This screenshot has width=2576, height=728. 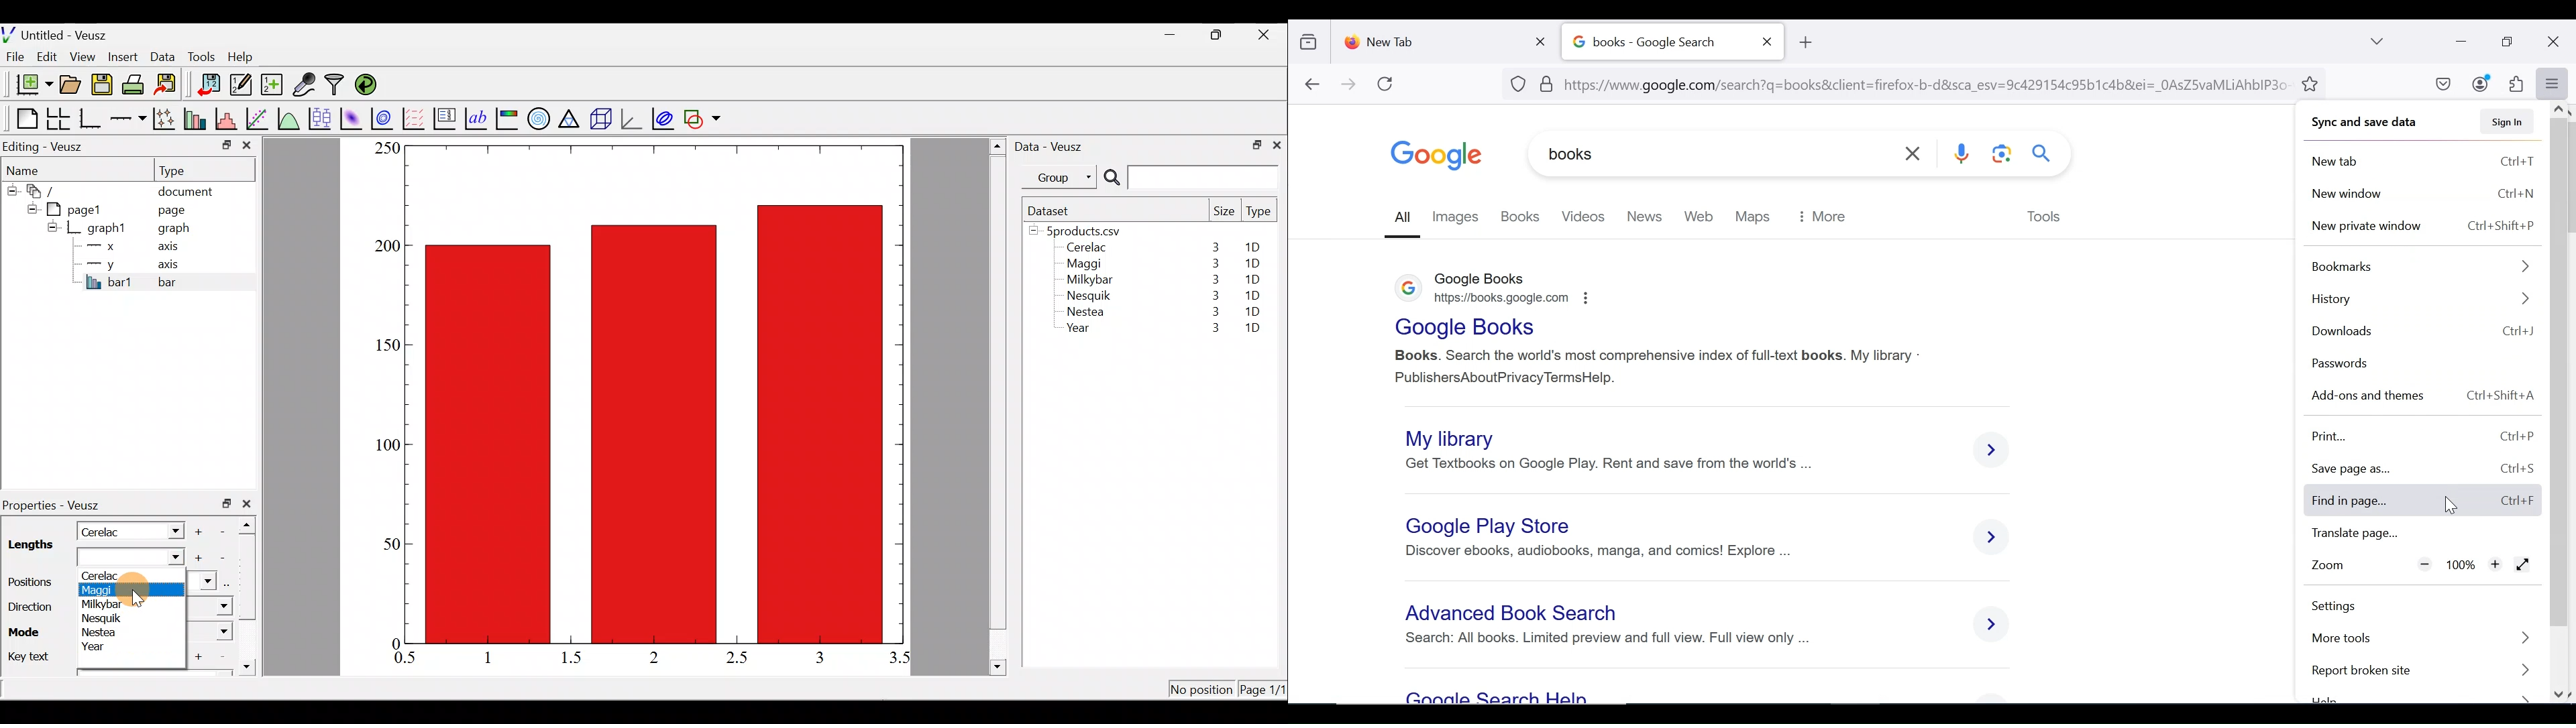 I want to click on images, so click(x=1459, y=216).